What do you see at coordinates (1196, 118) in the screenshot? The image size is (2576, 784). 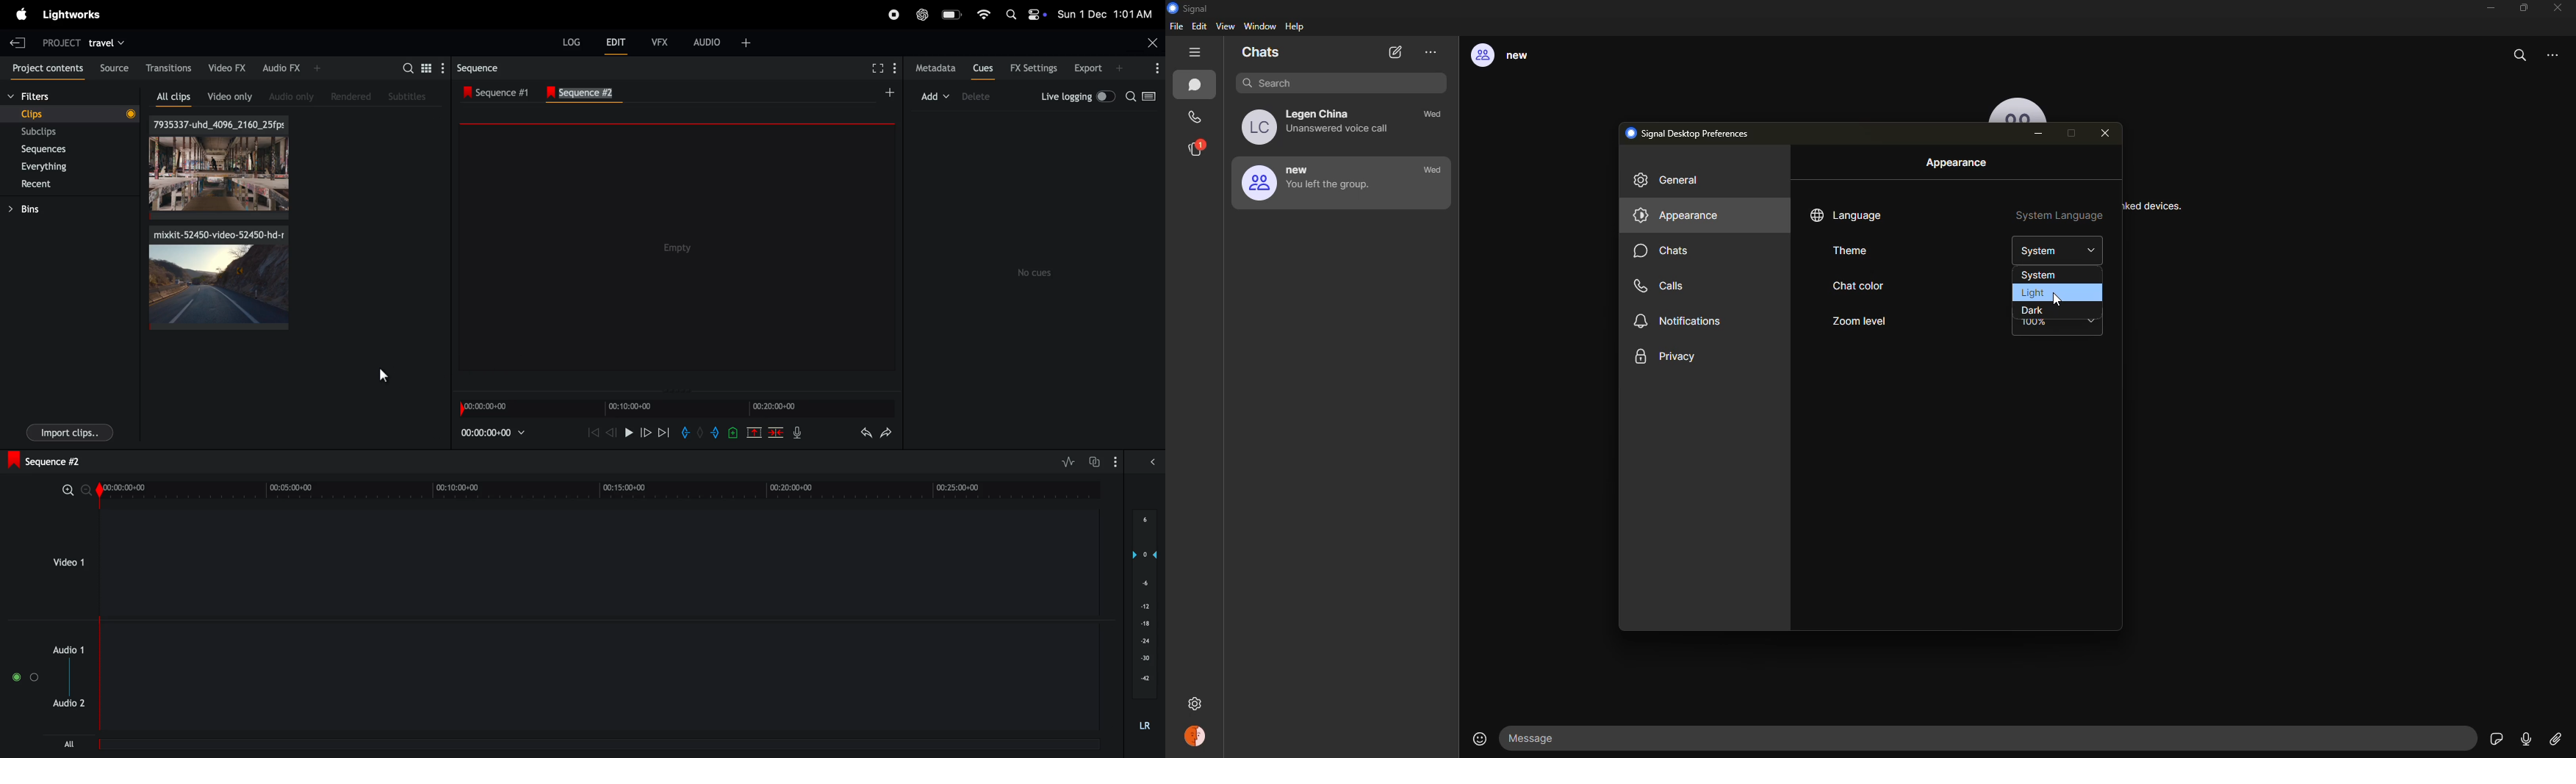 I see `calls` at bounding box center [1196, 118].